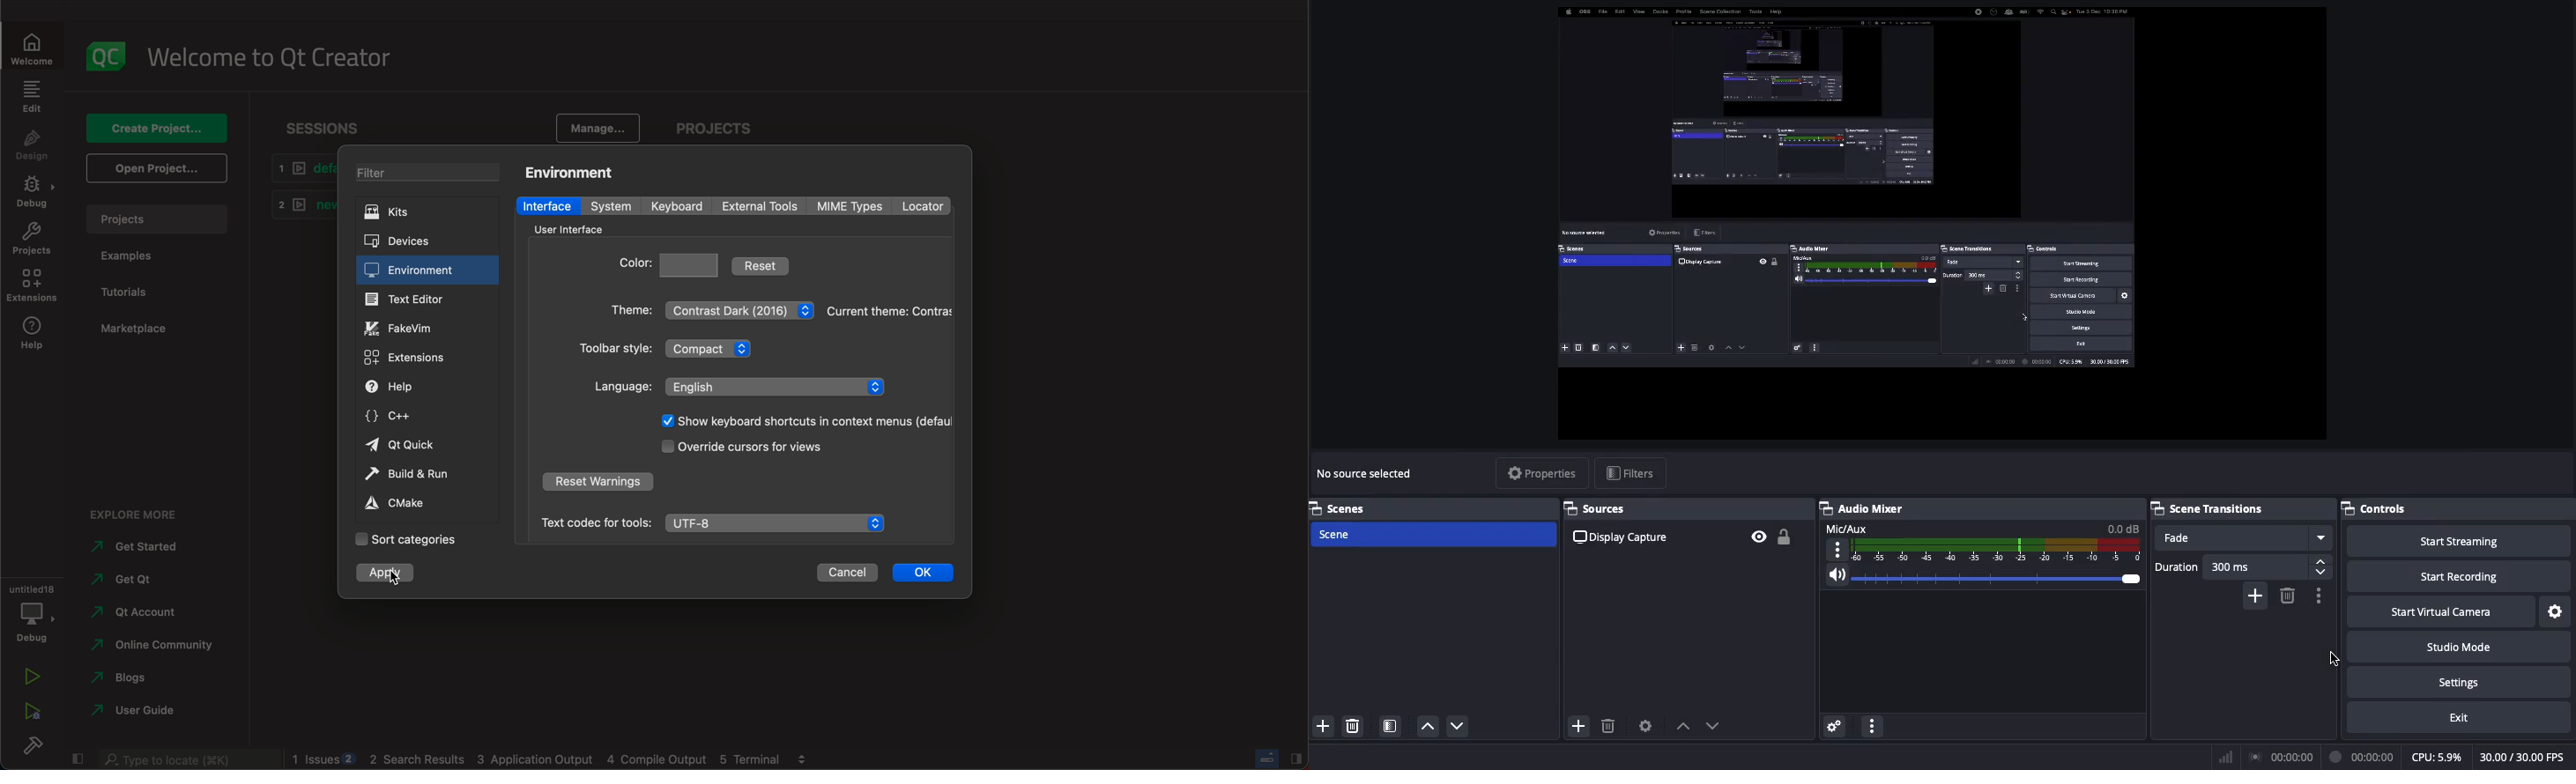 The image size is (2576, 784). I want to click on Studio mode, so click(2477, 648).